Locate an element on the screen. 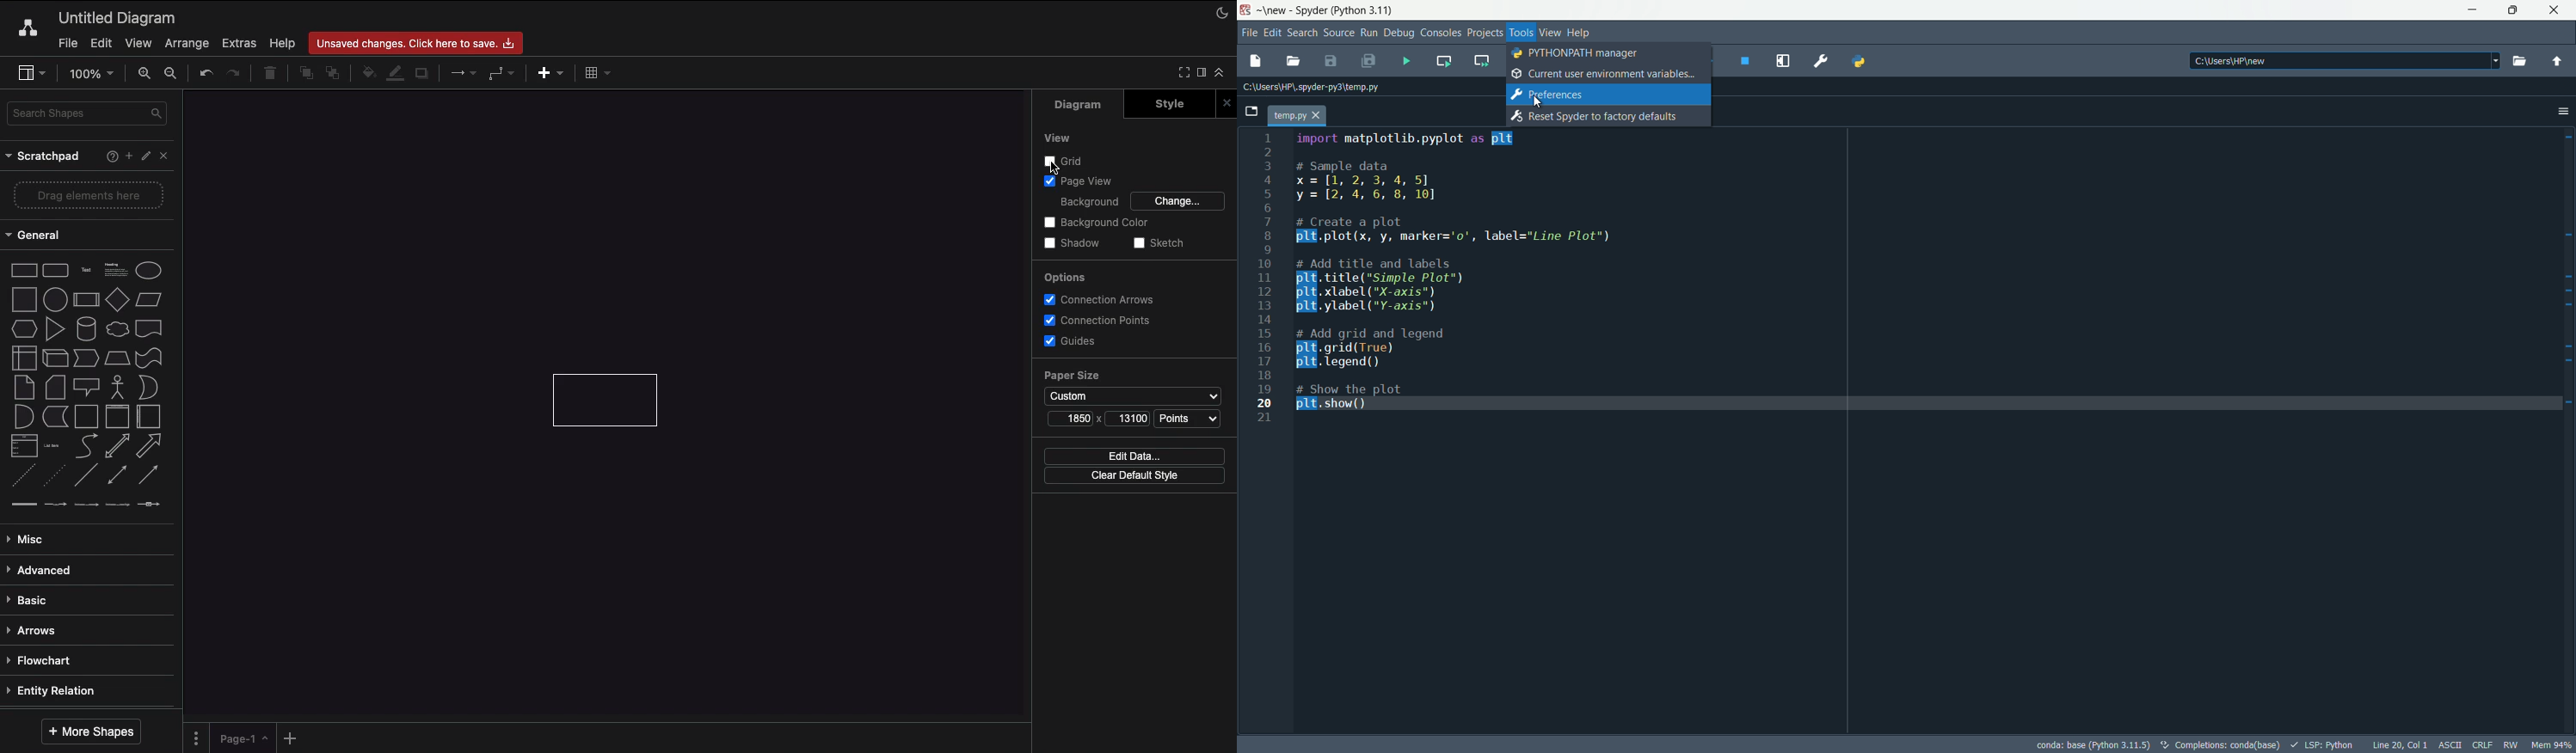  file is located at coordinates (1248, 33).